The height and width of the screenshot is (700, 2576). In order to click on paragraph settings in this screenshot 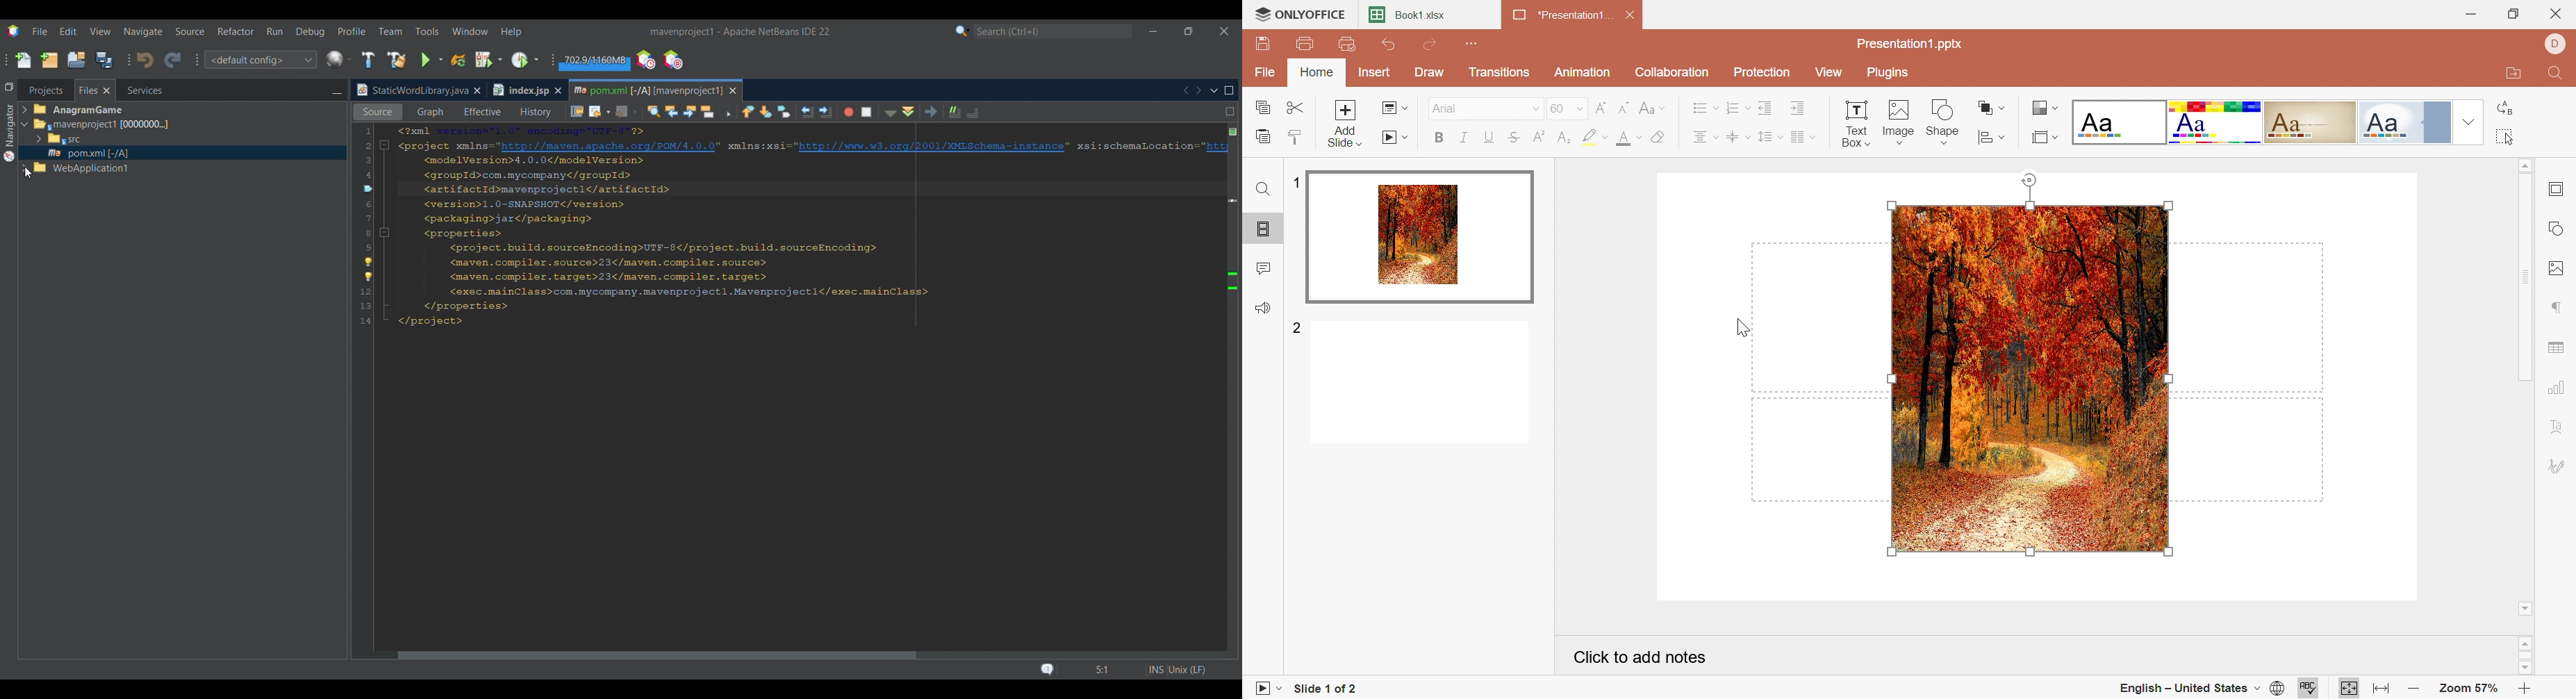, I will do `click(2557, 306)`.